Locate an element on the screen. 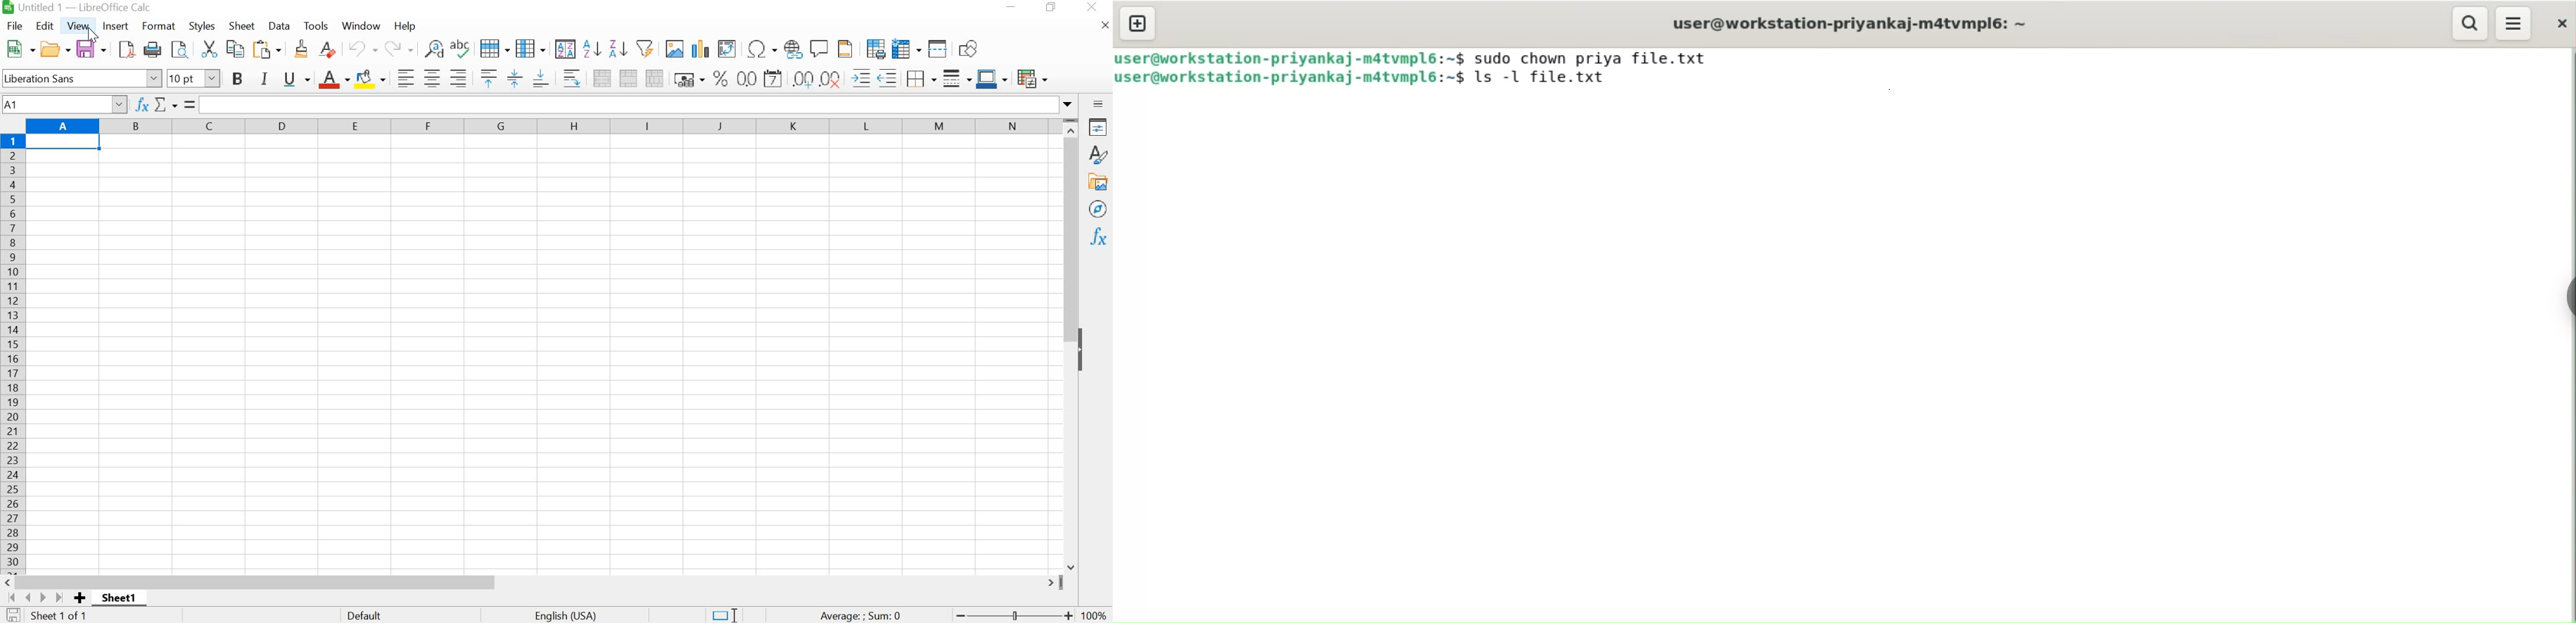 The image size is (2576, 644). FORMULA is located at coordinates (191, 104).